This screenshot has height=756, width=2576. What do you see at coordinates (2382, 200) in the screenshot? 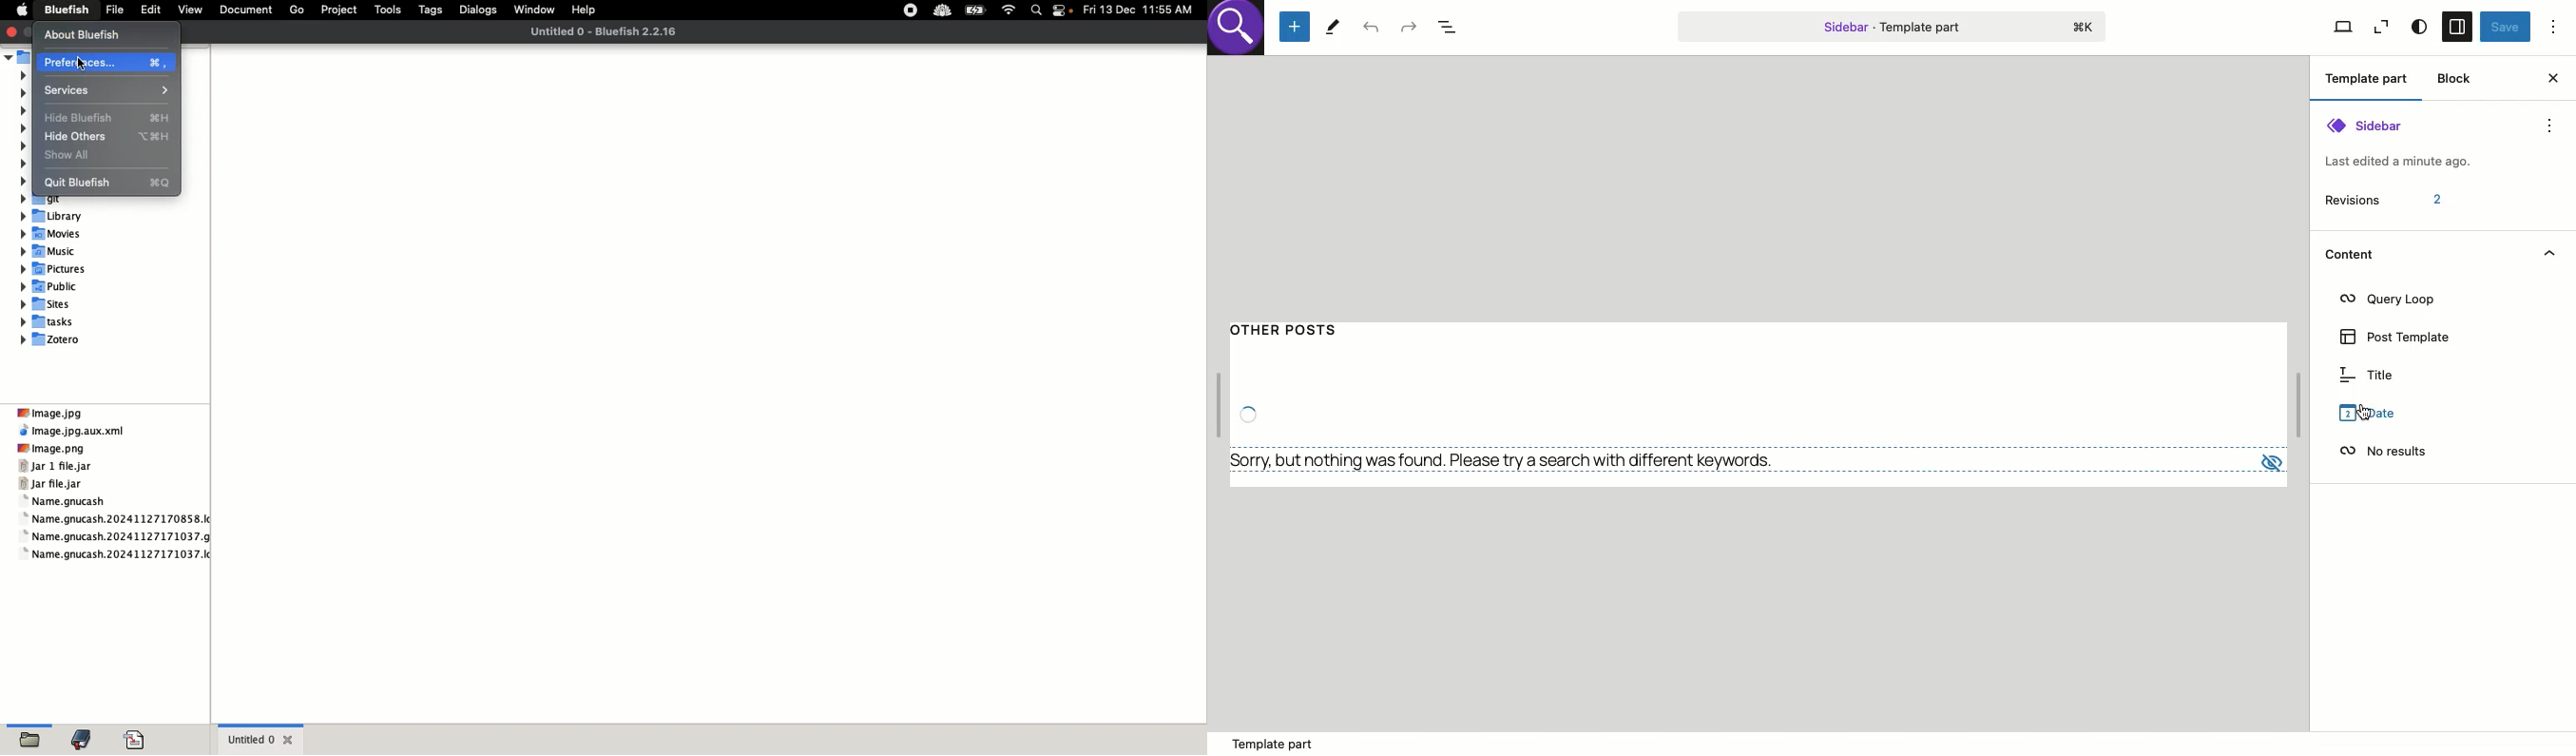
I see `Revisions` at bounding box center [2382, 200].